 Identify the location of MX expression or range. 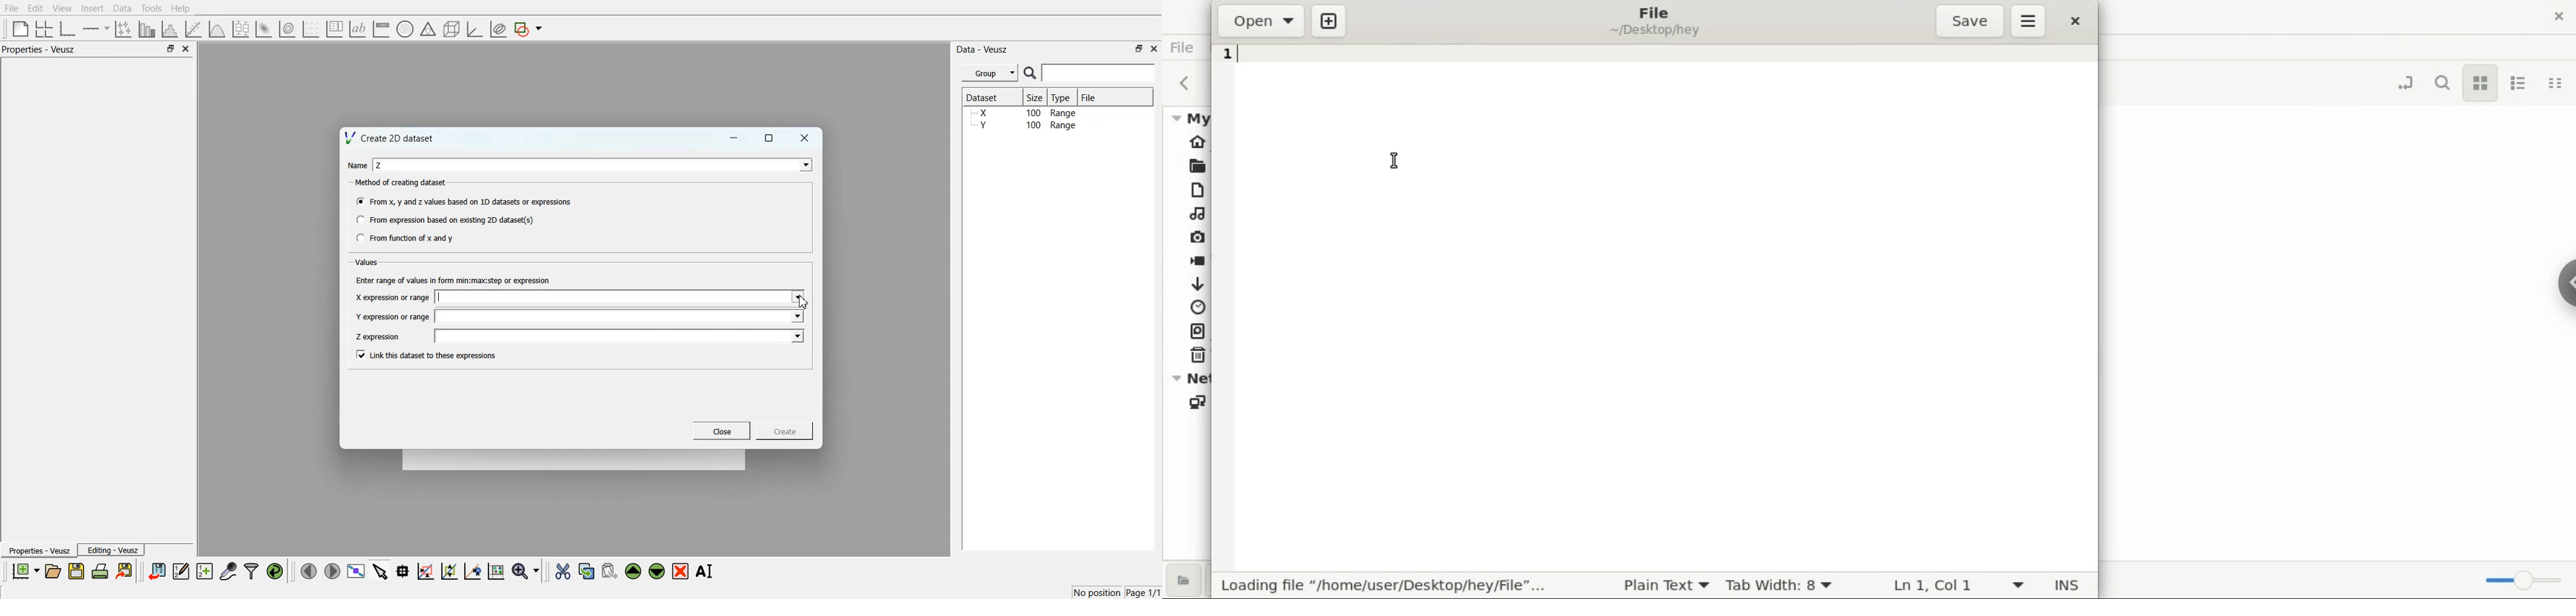
(392, 297).